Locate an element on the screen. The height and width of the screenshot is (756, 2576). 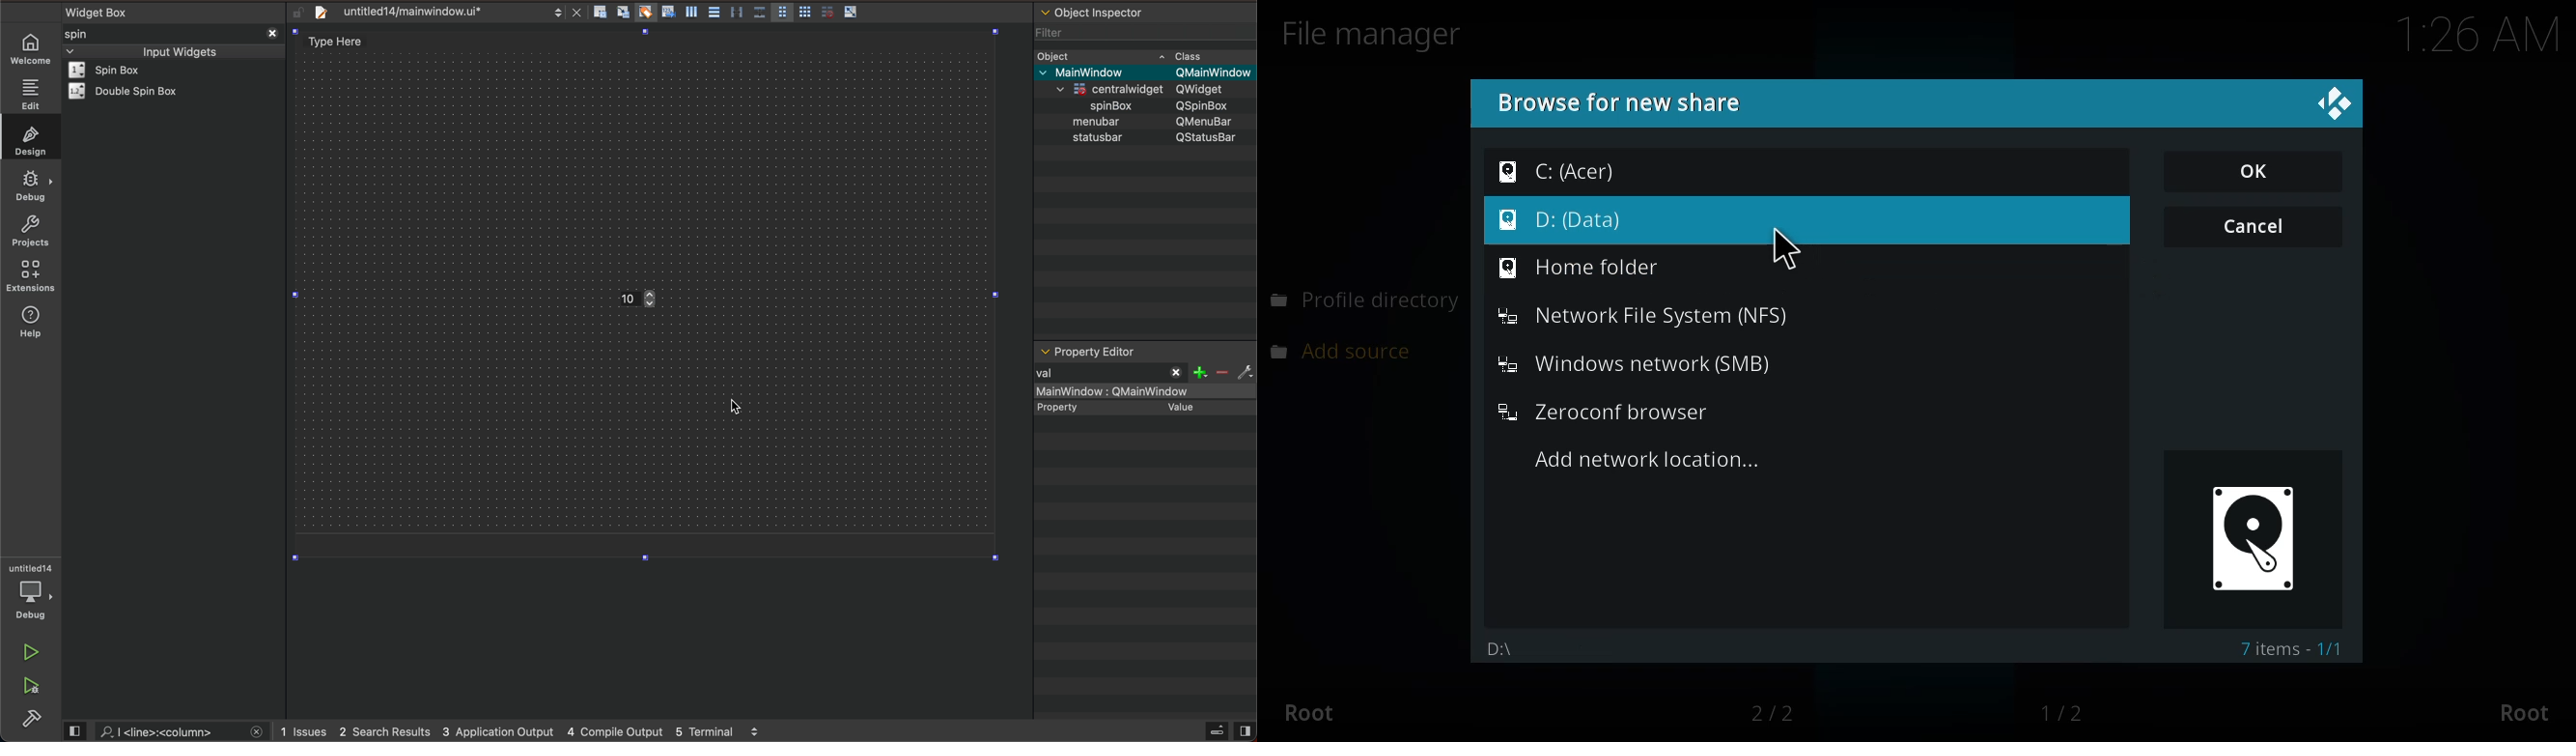
profile directory is located at coordinates (1366, 301).